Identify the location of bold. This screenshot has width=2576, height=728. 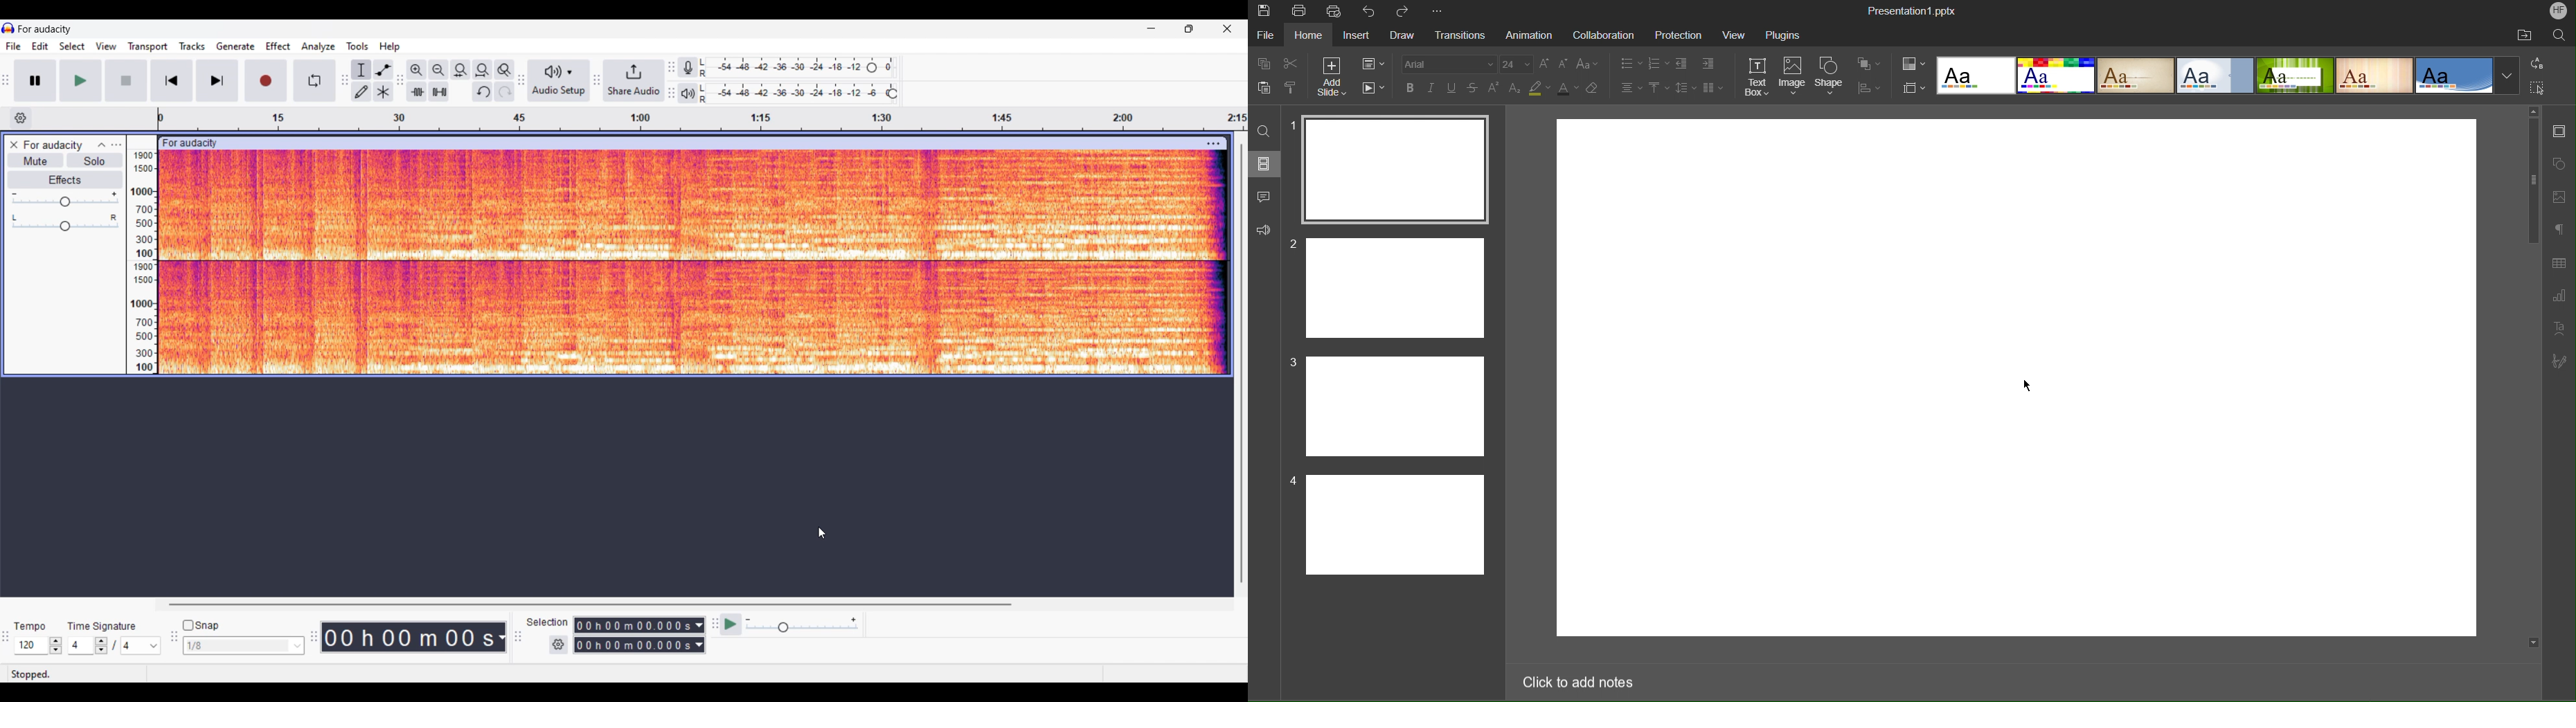
(1408, 87).